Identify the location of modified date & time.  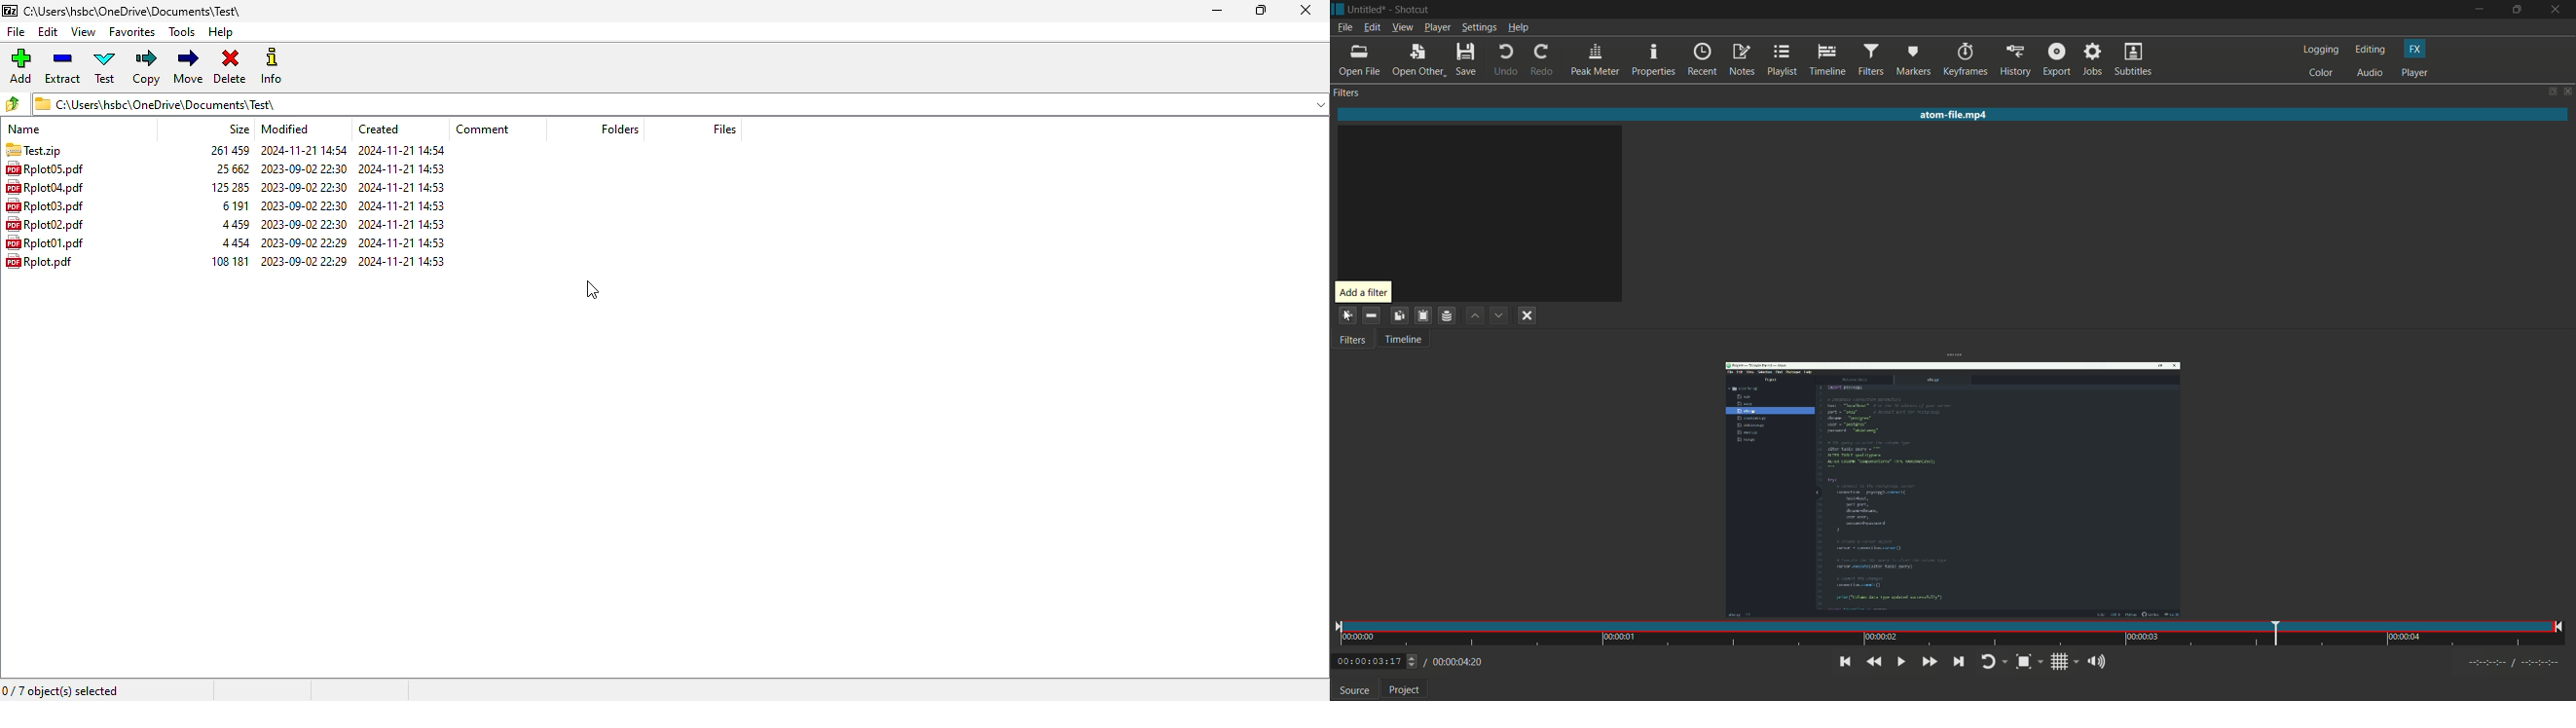
(306, 168).